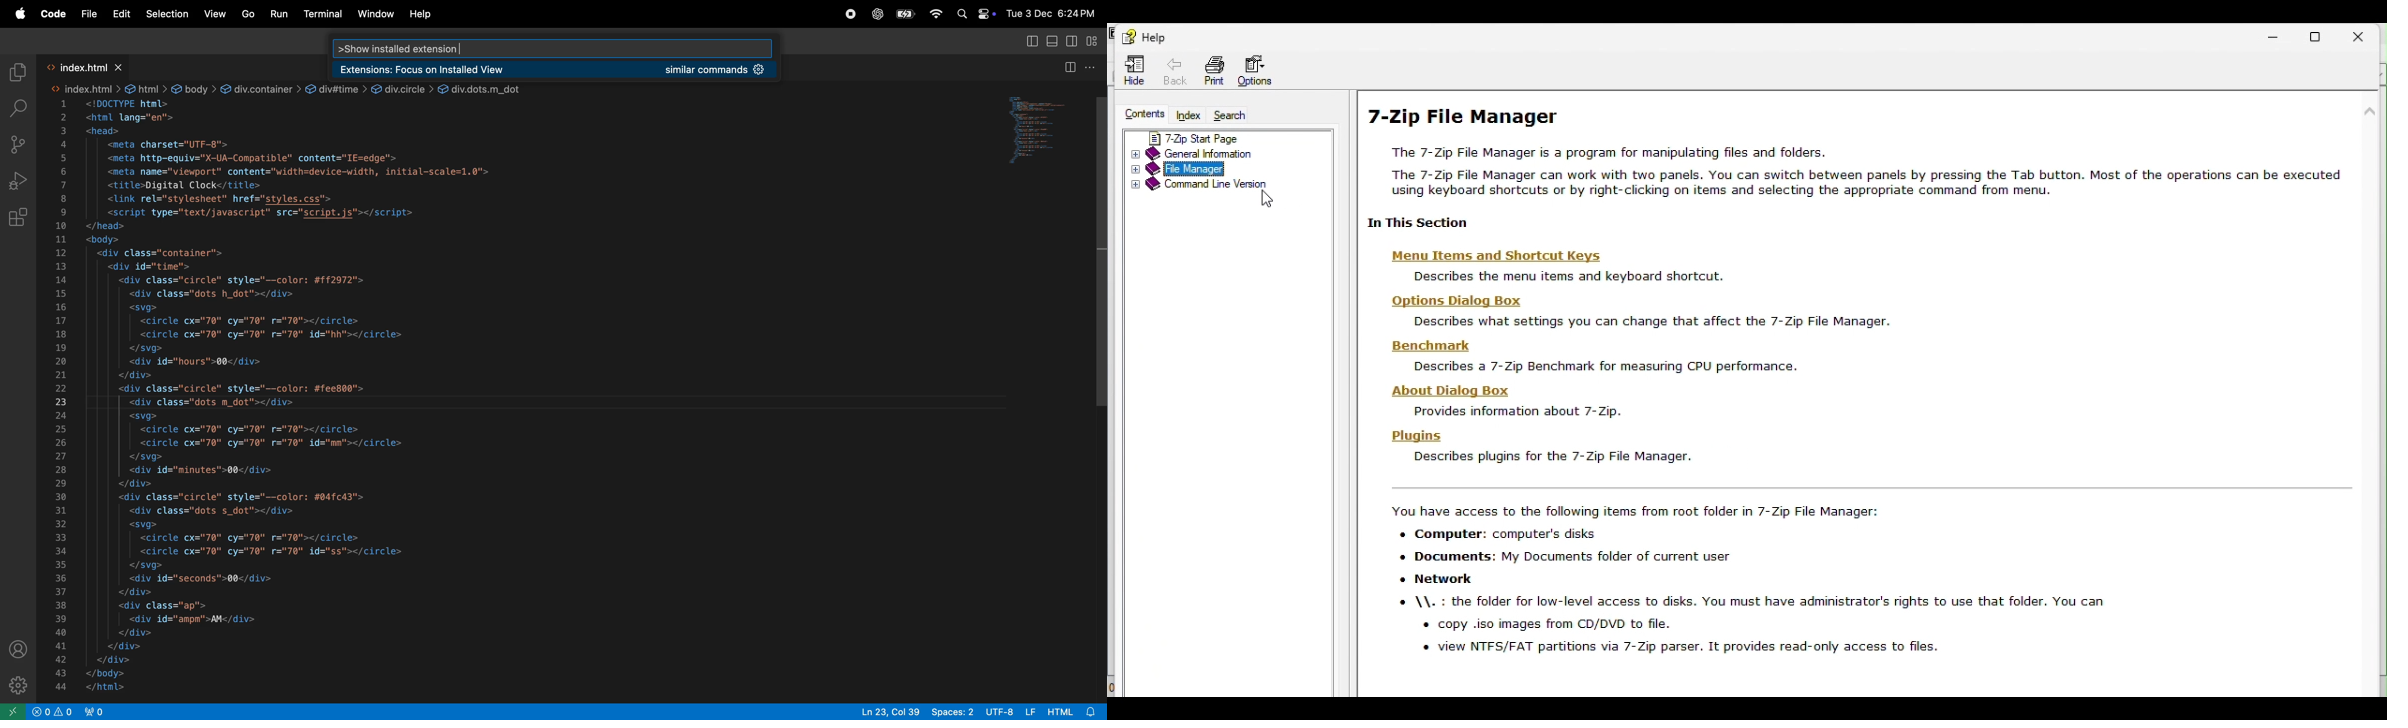 This screenshot has height=728, width=2408. I want to click on Print, so click(1215, 71).